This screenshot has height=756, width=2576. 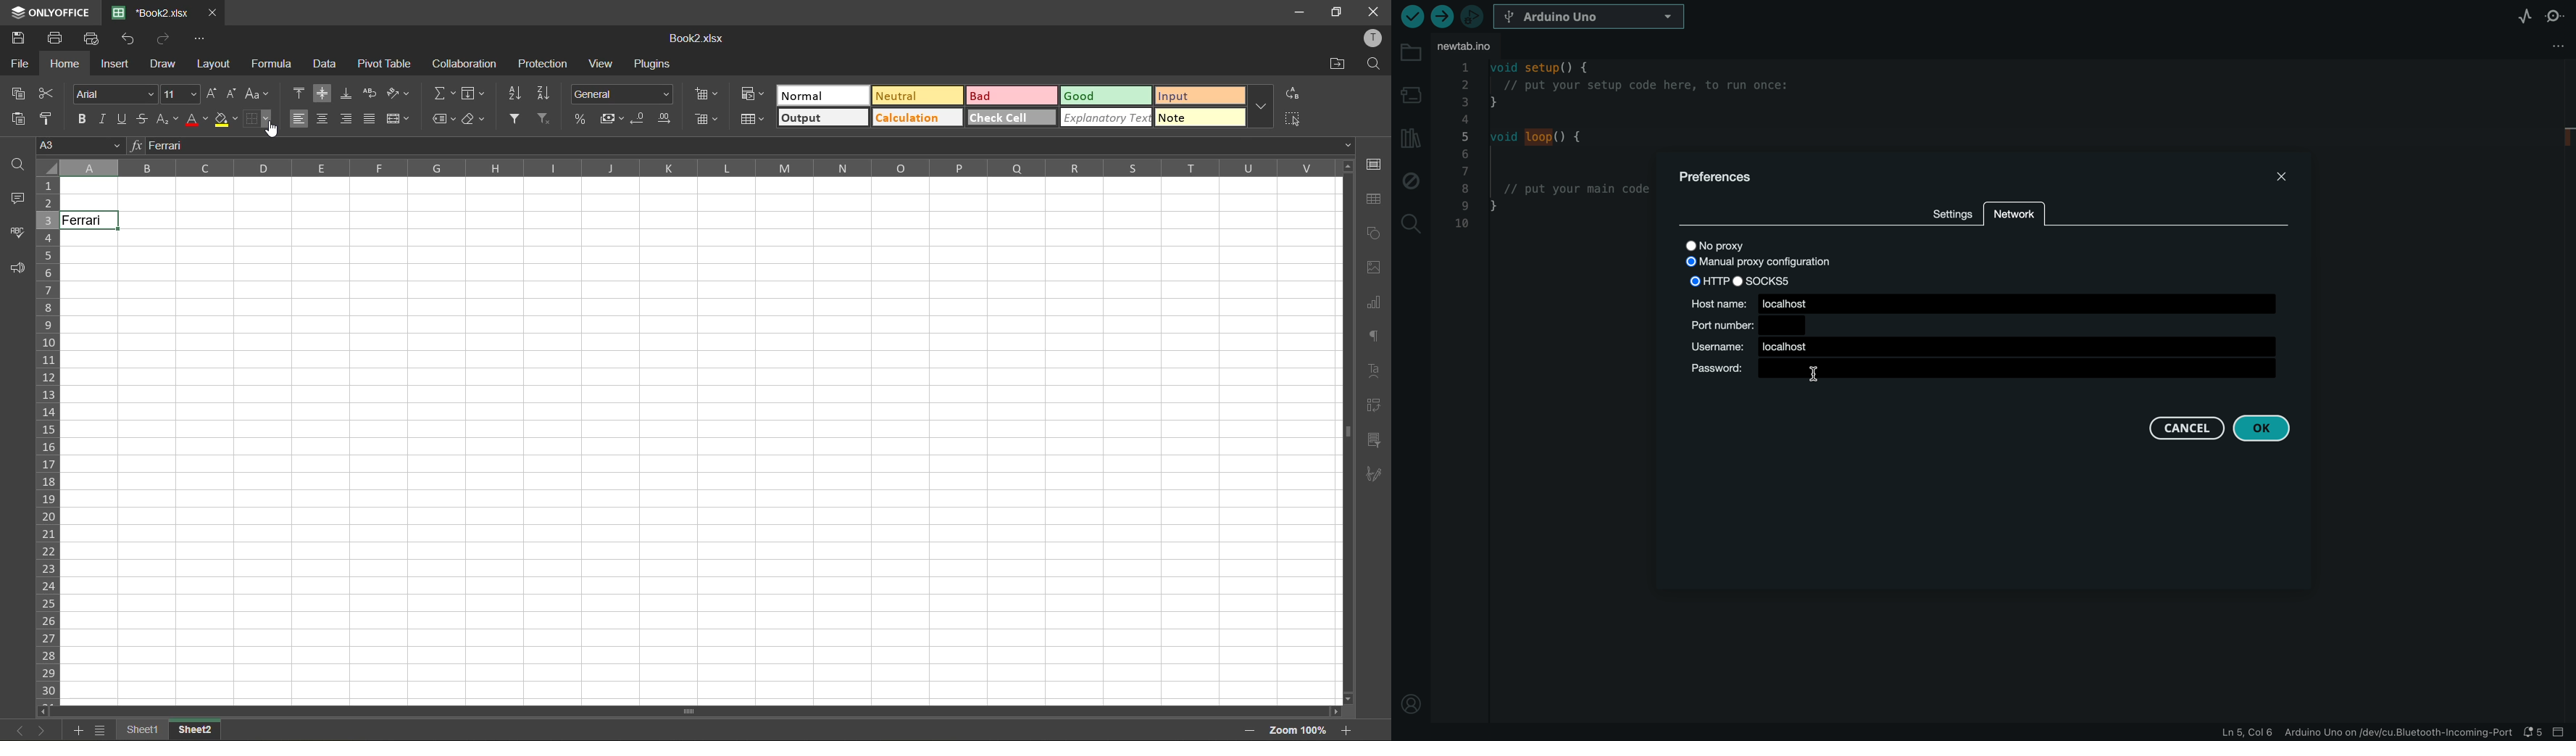 I want to click on zoom out, so click(x=1249, y=729).